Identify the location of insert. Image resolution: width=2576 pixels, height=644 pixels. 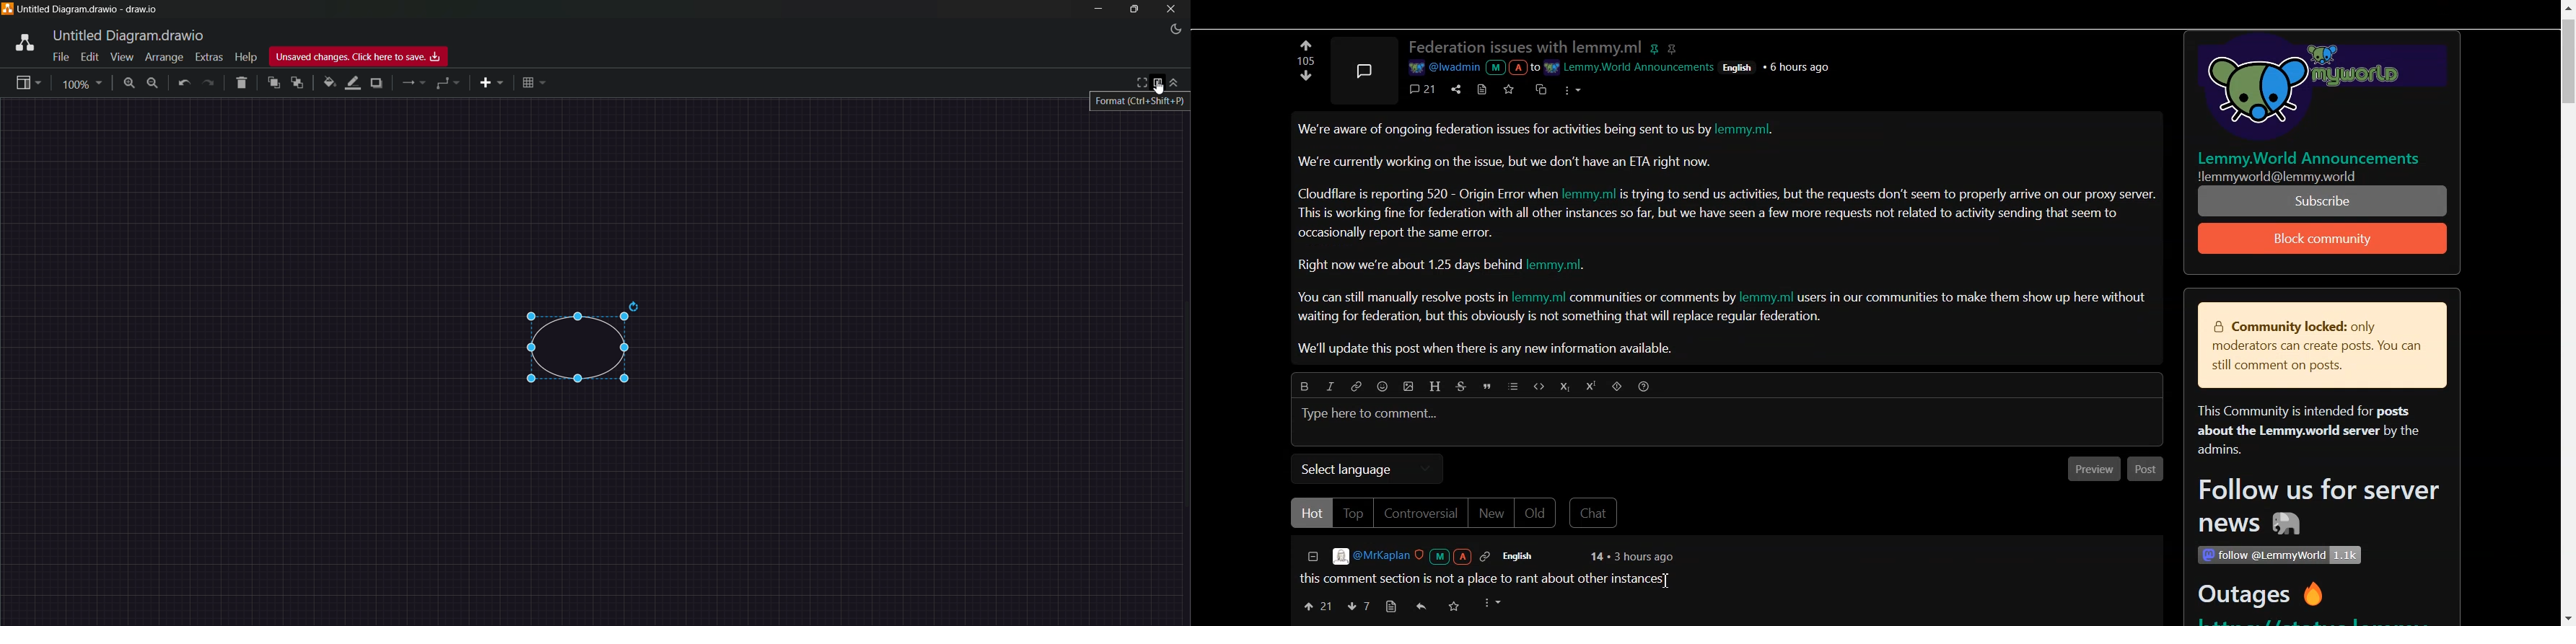
(492, 83).